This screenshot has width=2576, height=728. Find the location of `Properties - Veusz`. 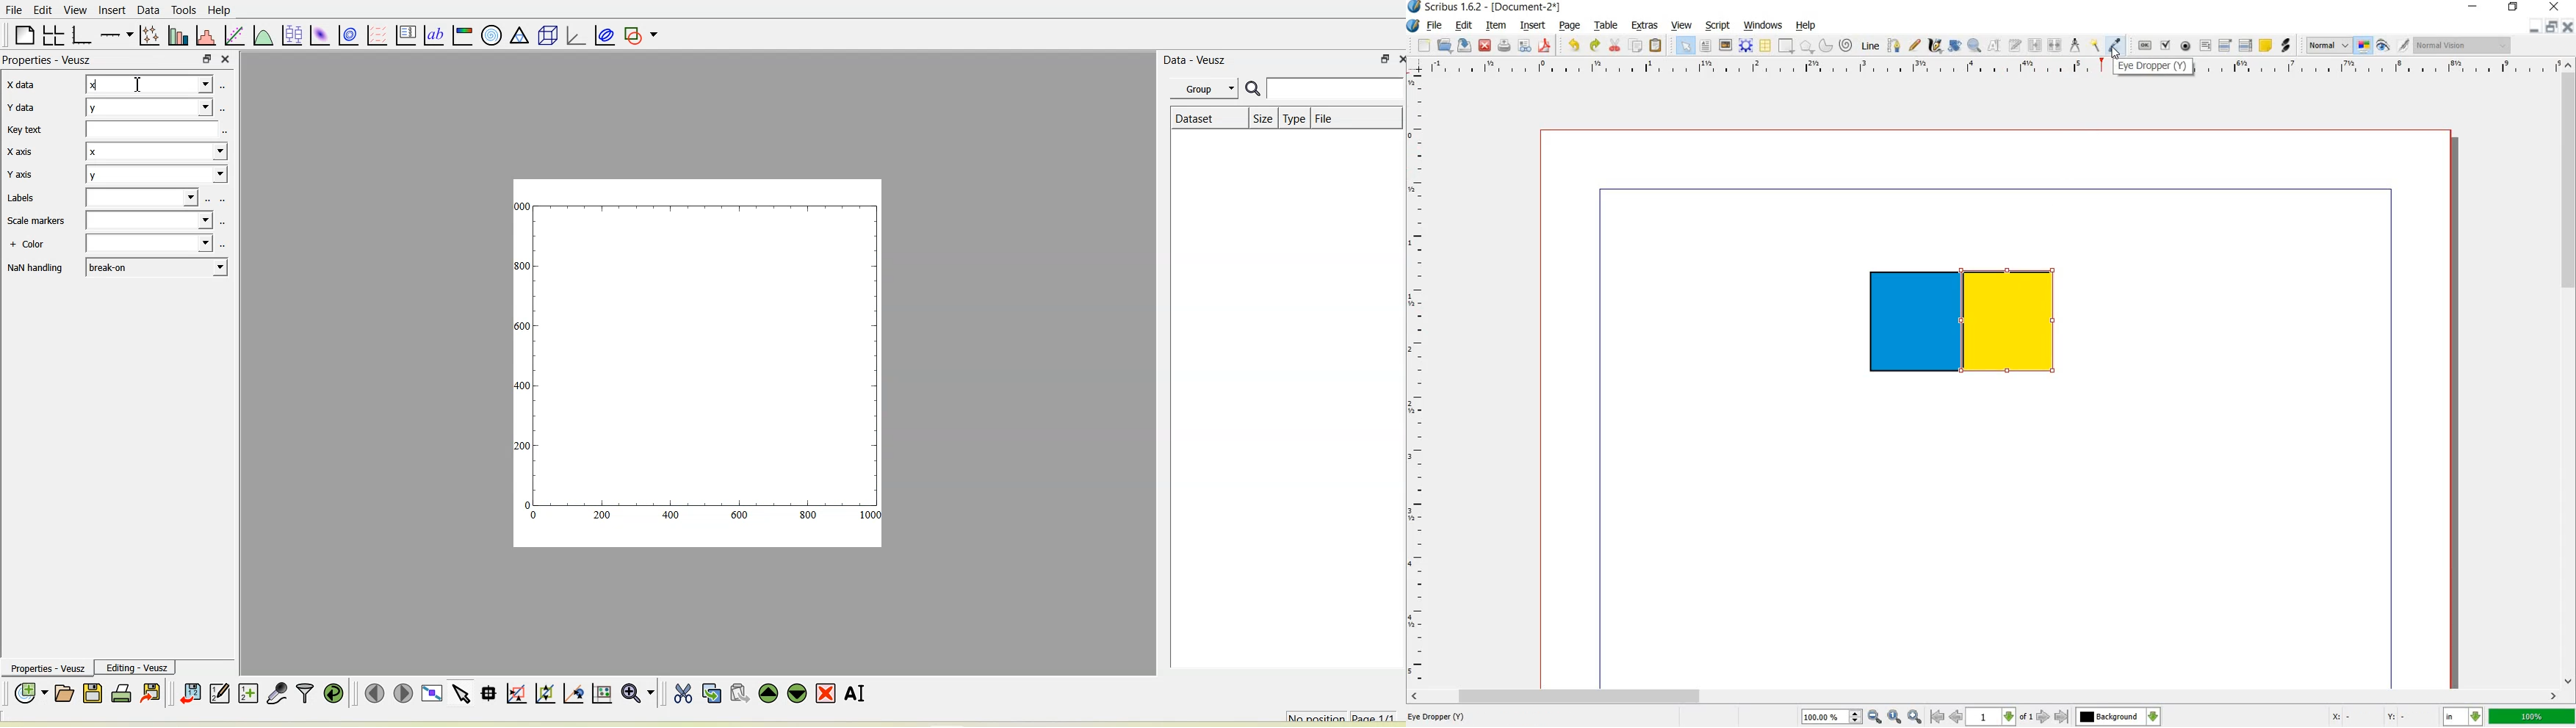

Properties - Veusz is located at coordinates (49, 61).